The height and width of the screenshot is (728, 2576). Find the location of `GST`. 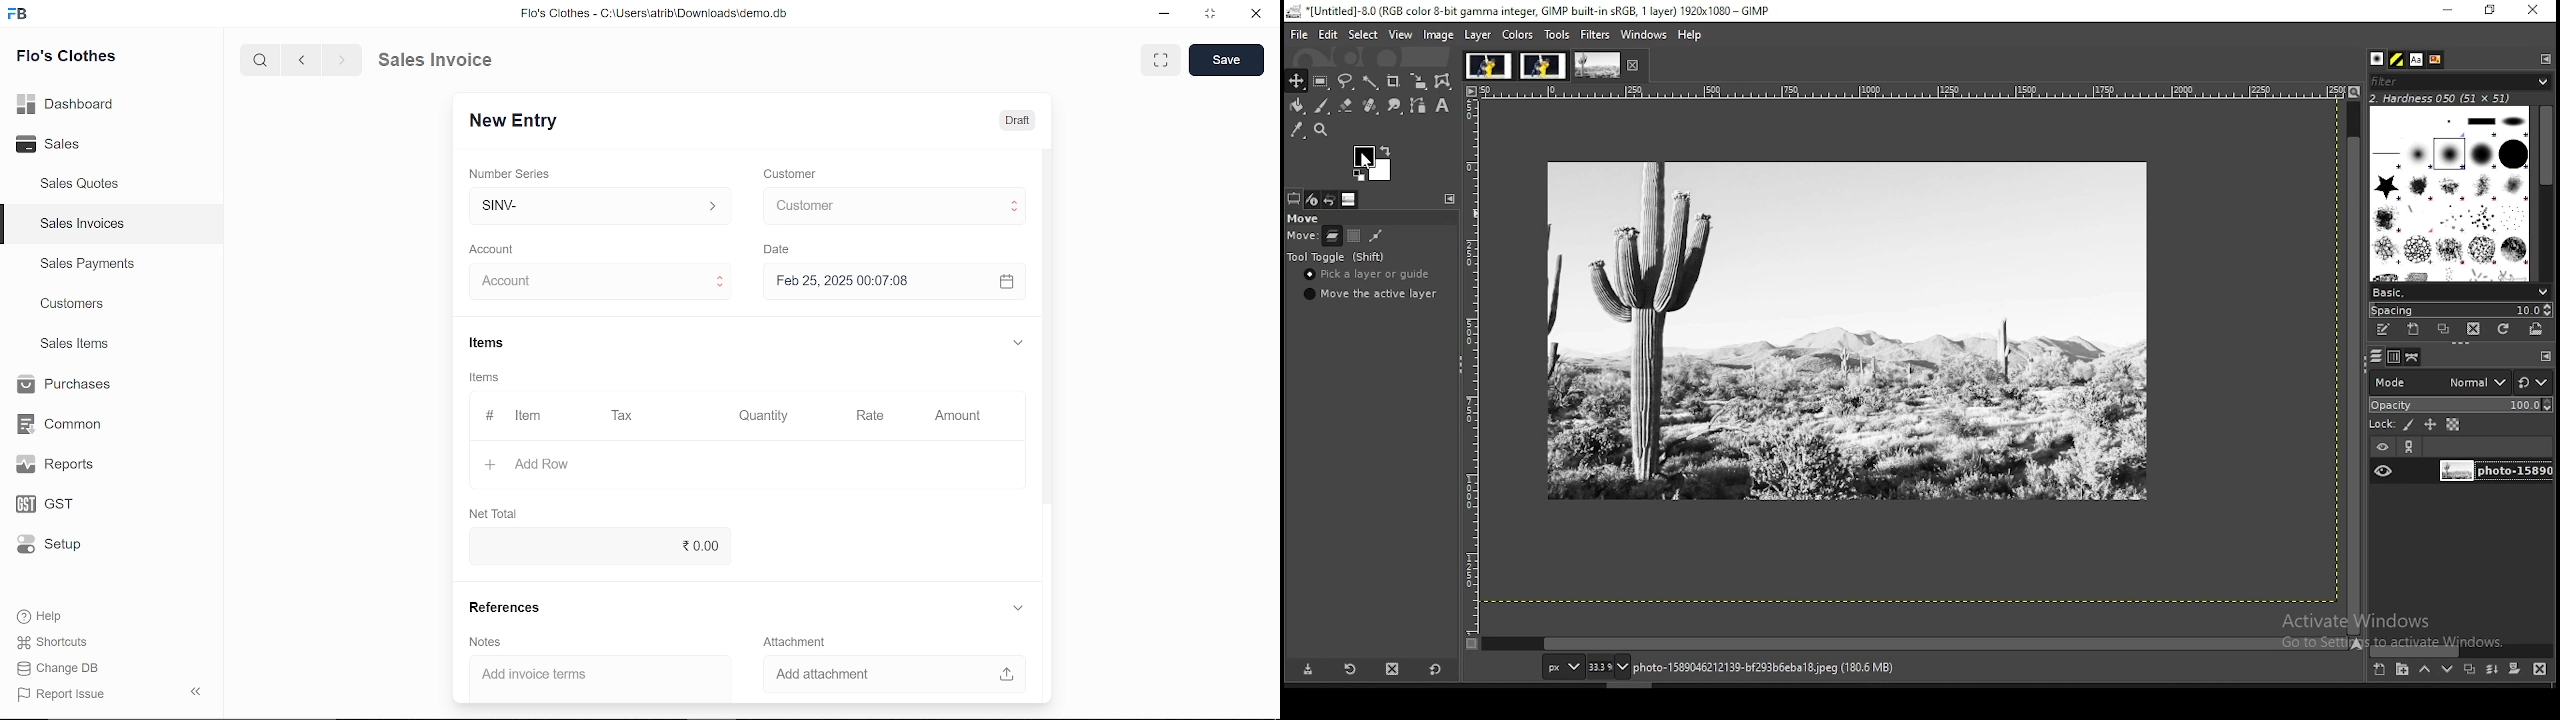

GST is located at coordinates (55, 501).